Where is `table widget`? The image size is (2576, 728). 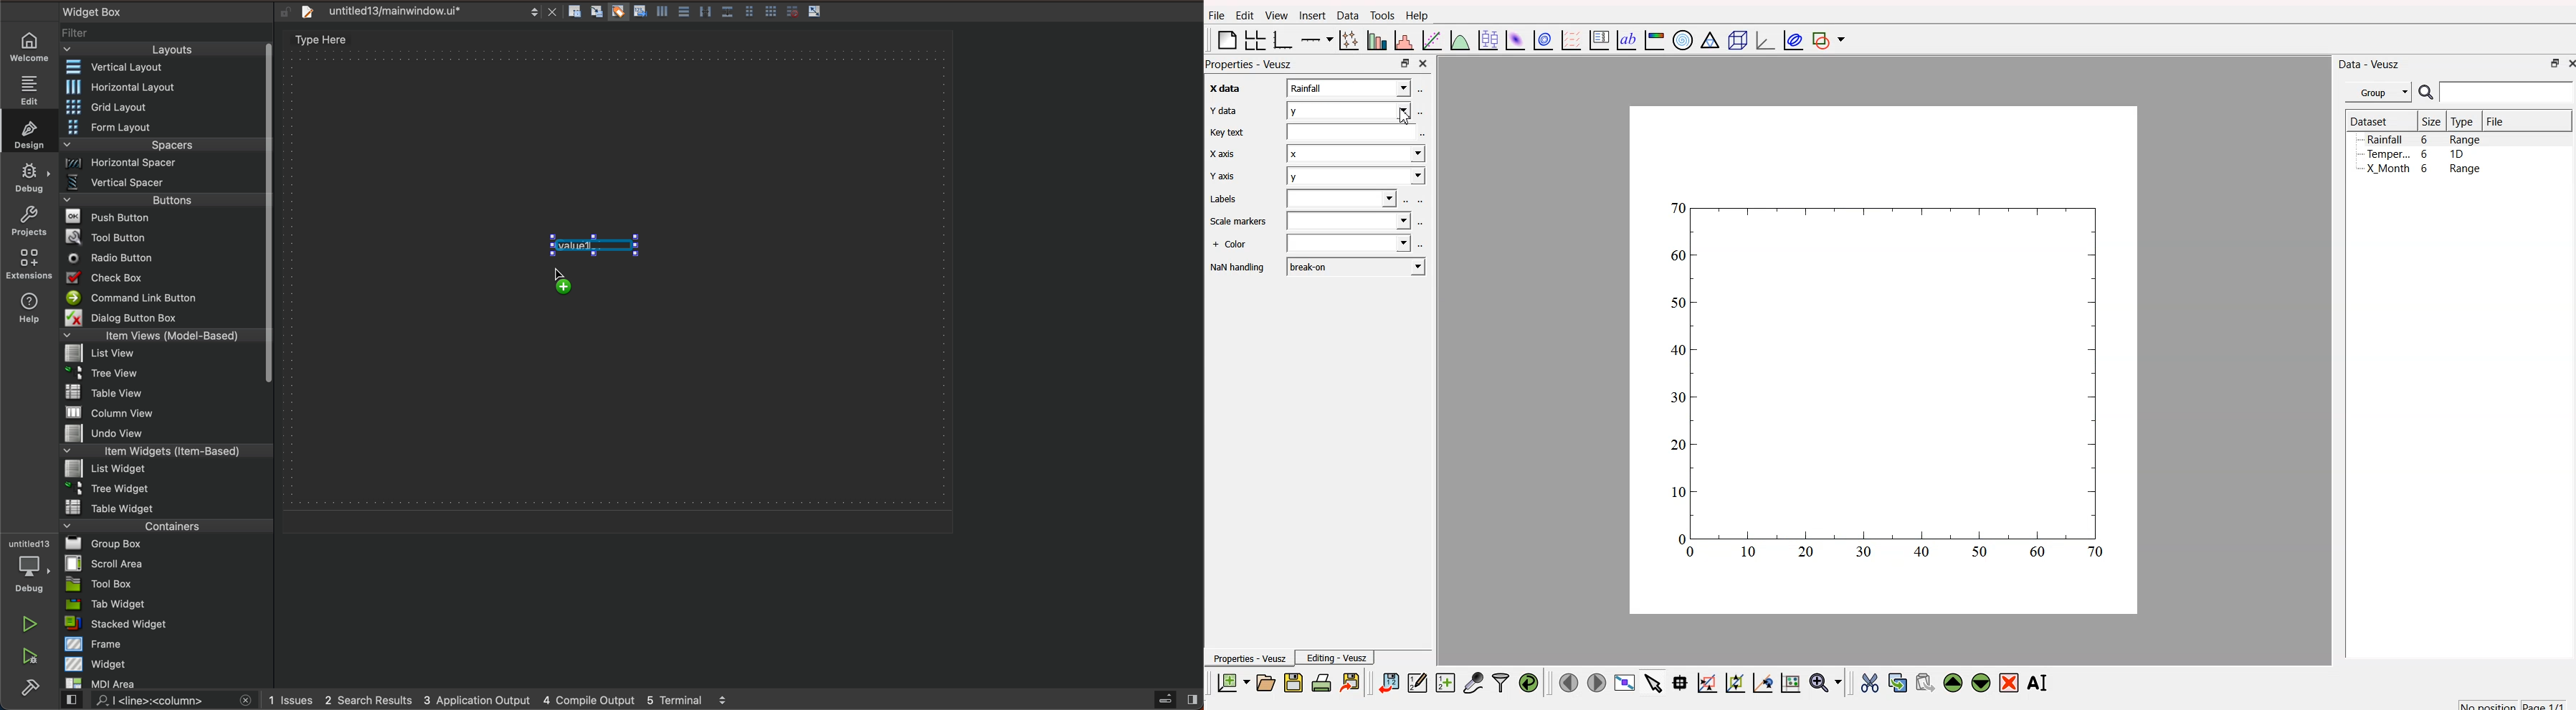
table widget is located at coordinates (167, 507).